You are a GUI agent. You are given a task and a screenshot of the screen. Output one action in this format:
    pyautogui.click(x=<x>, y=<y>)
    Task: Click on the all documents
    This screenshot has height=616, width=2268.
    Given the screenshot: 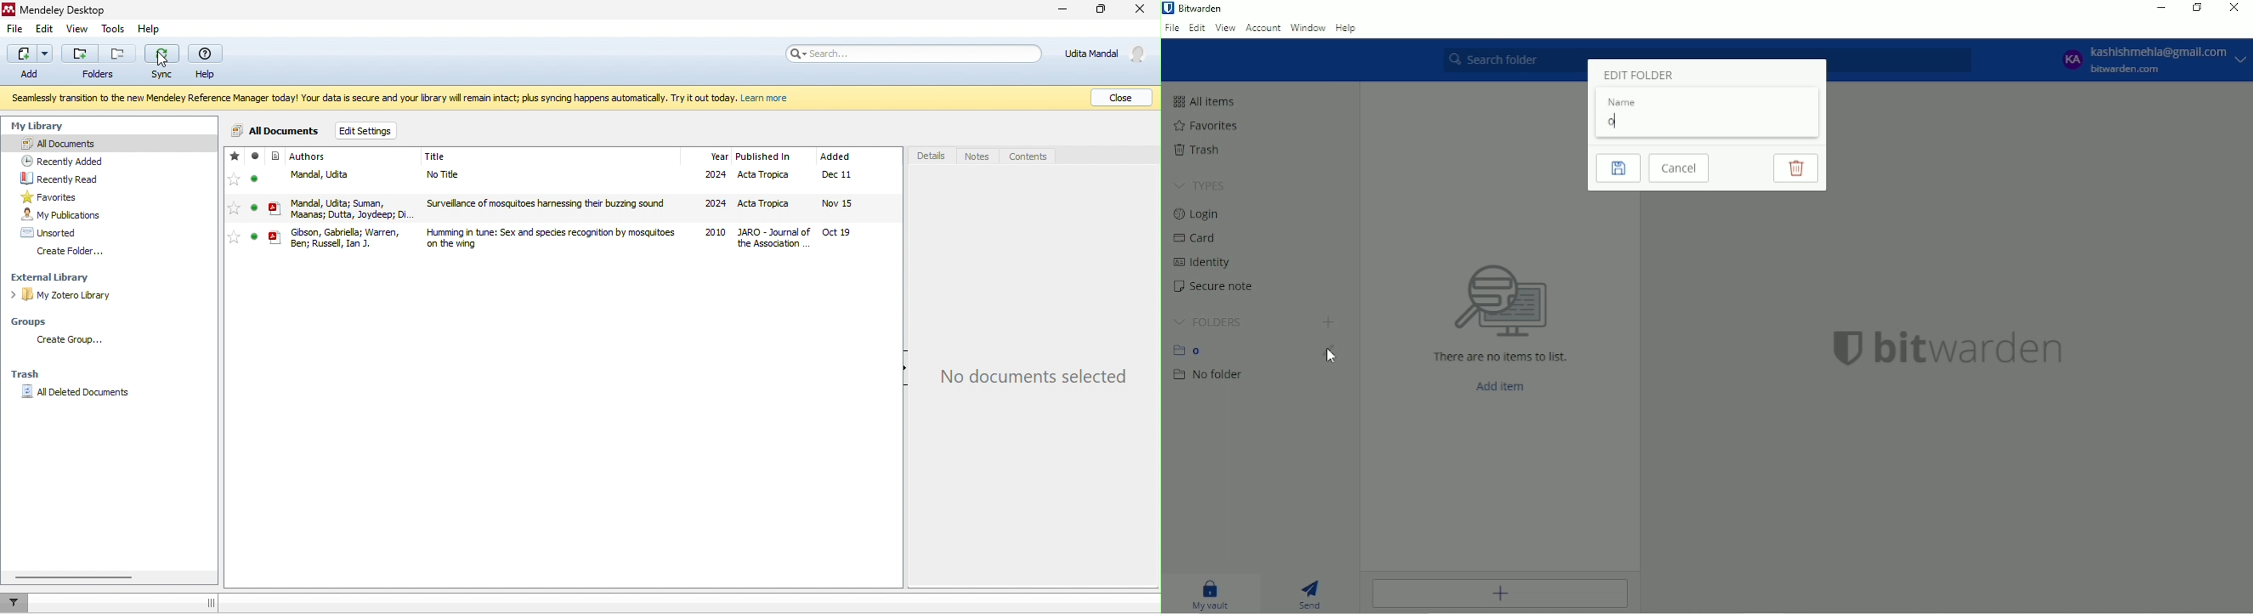 What is the action you would take?
    pyautogui.click(x=106, y=143)
    